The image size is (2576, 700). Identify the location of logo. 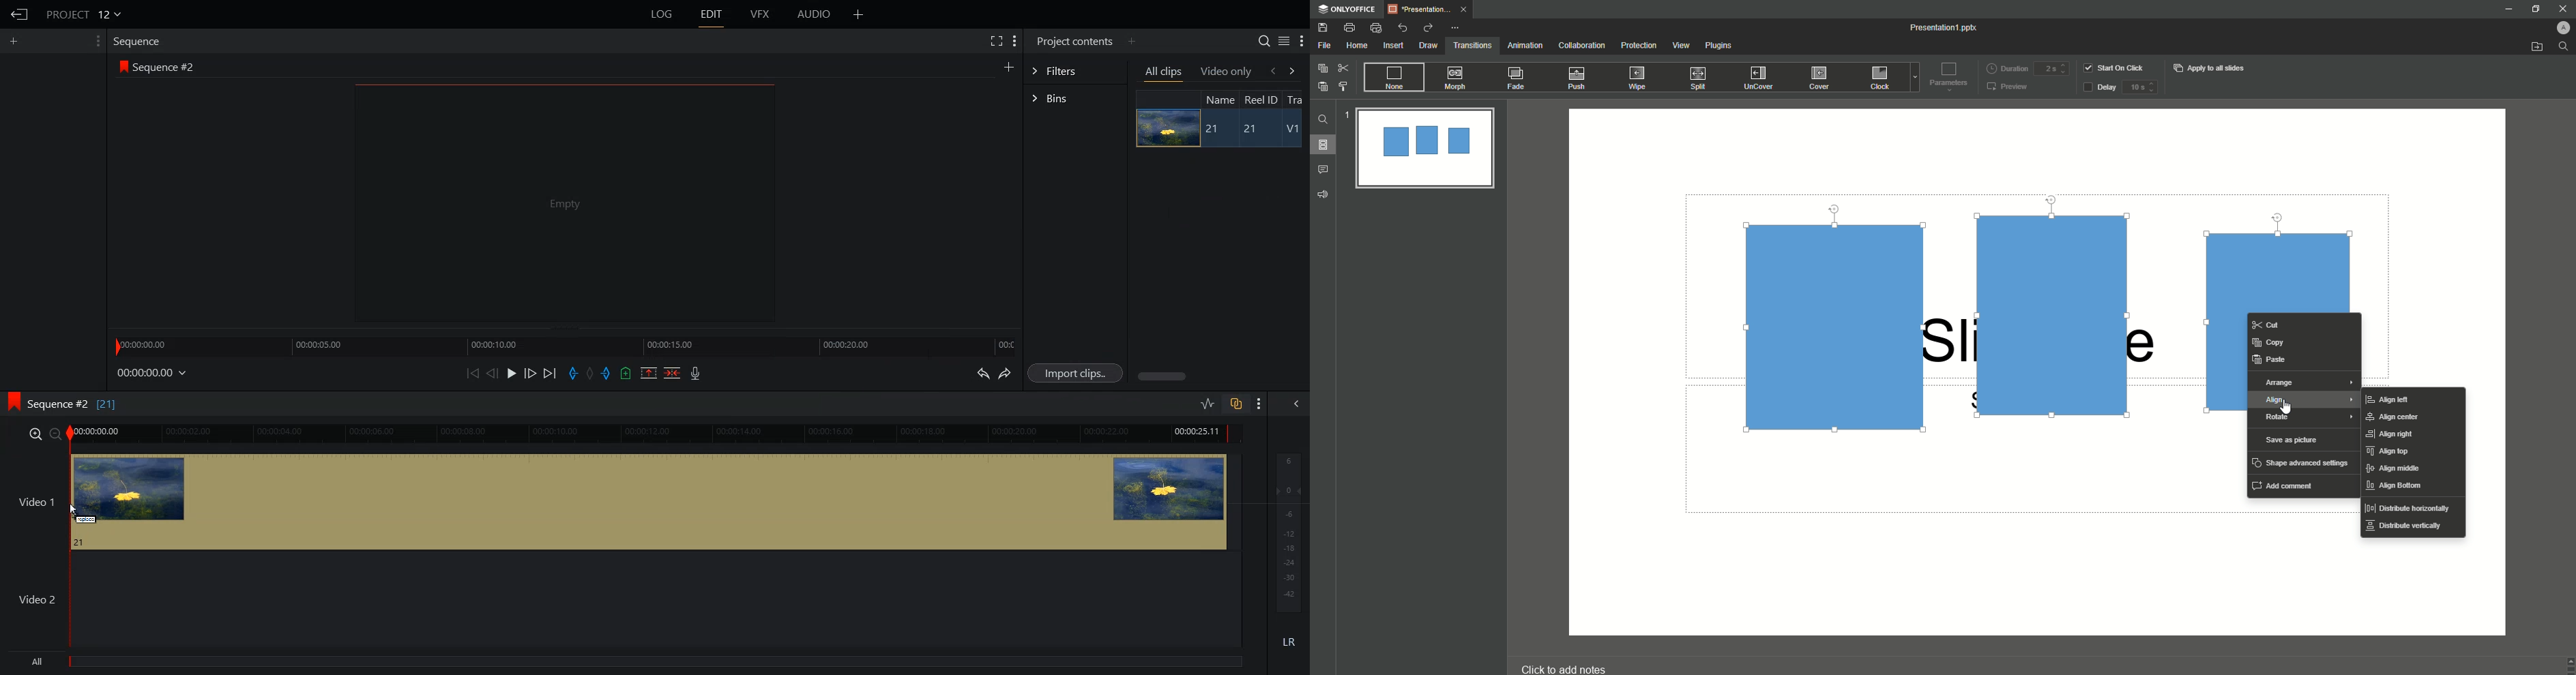
(121, 65).